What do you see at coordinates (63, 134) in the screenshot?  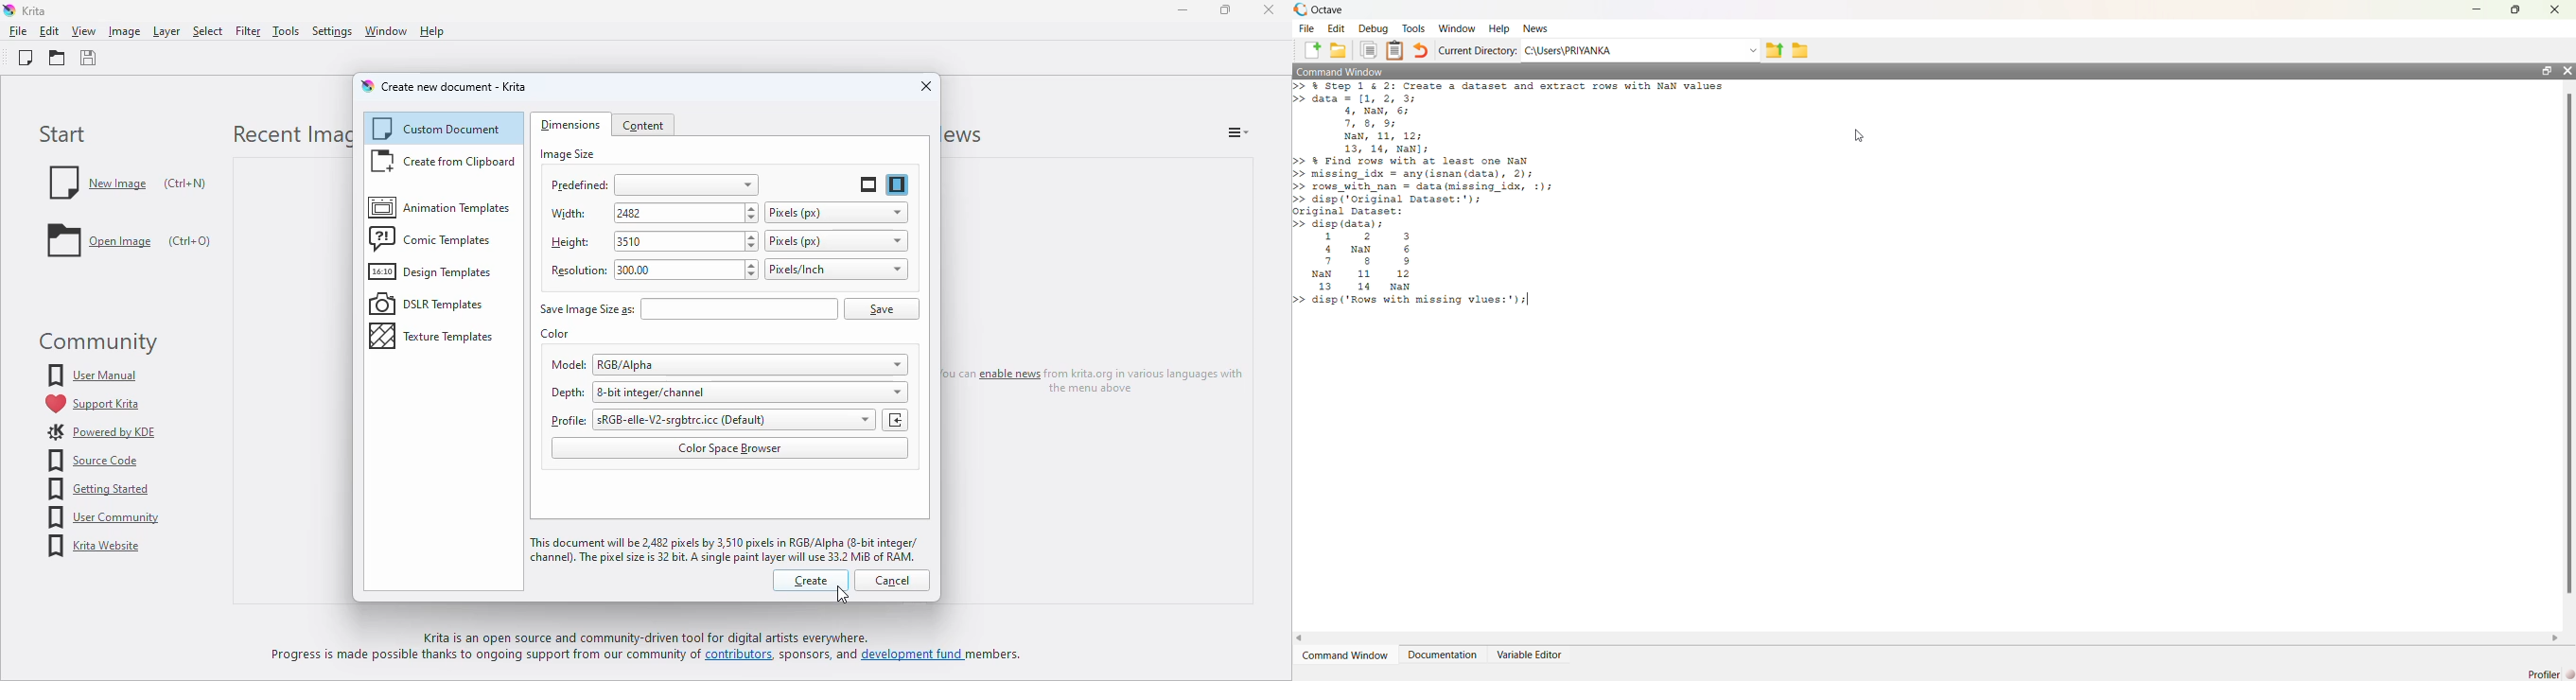 I see `start` at bounding box center [63, 134].